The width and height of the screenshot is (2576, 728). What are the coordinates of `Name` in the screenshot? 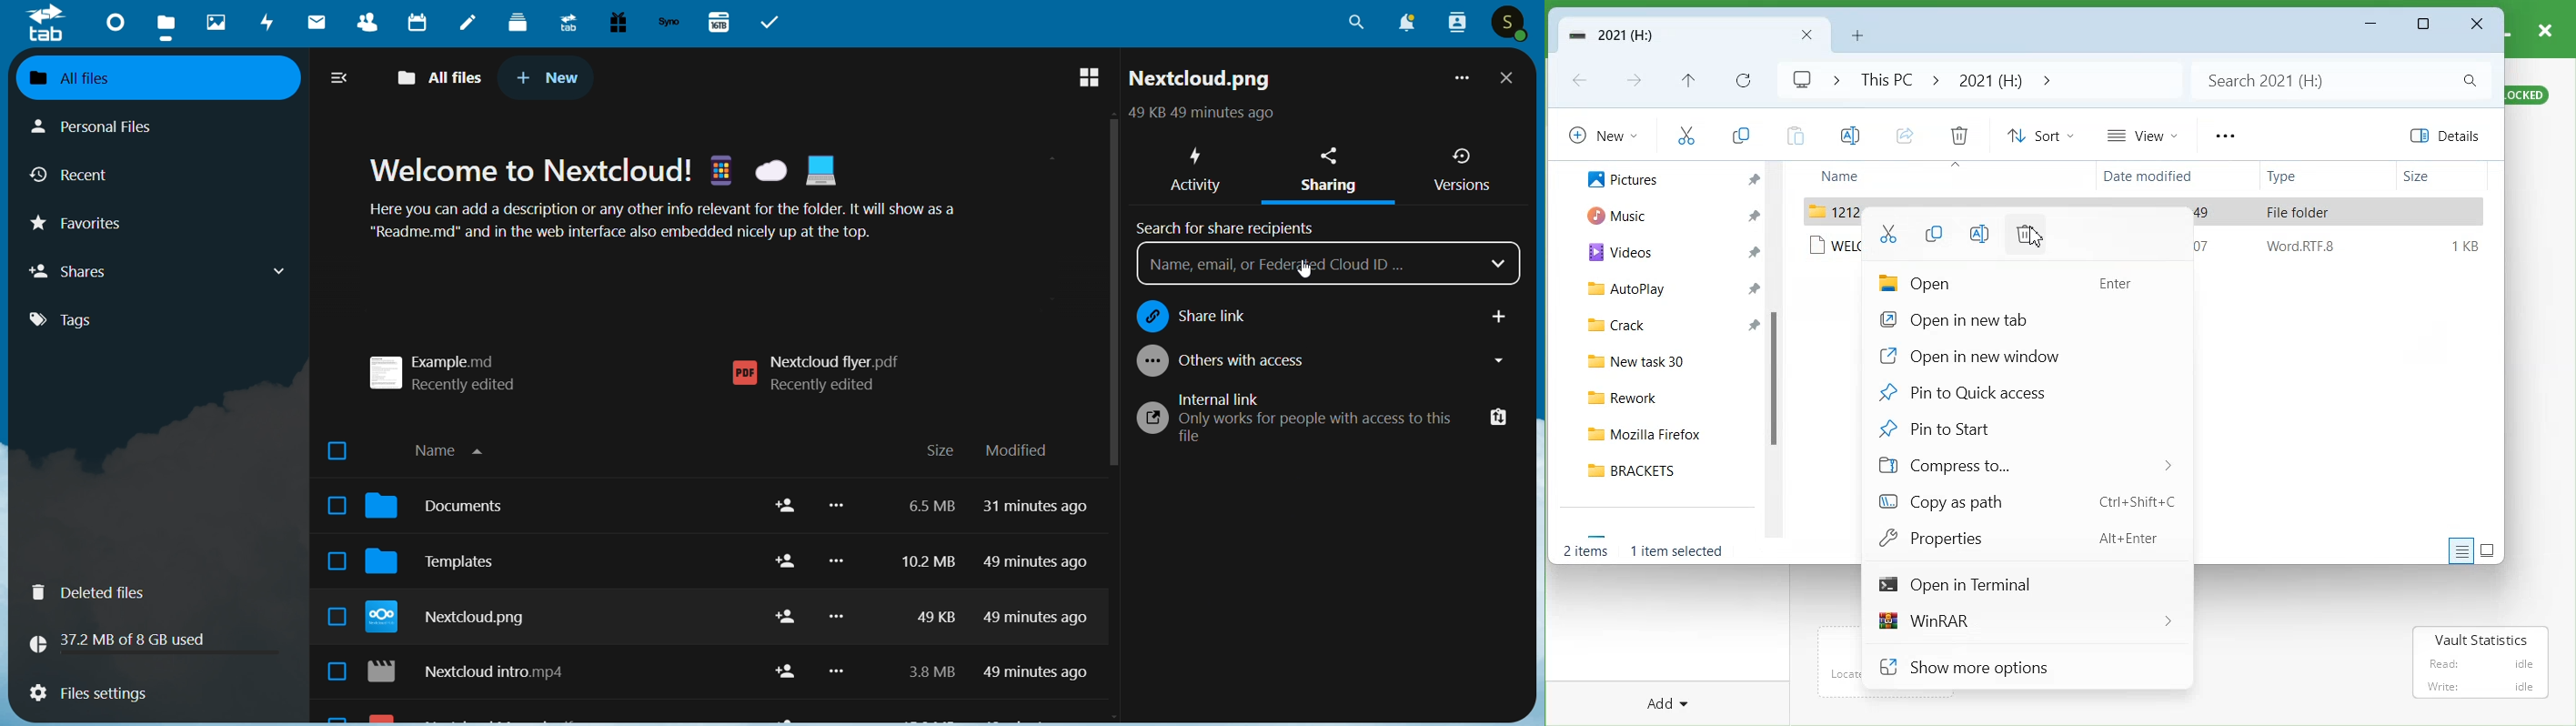 It's located at (1874, 176).